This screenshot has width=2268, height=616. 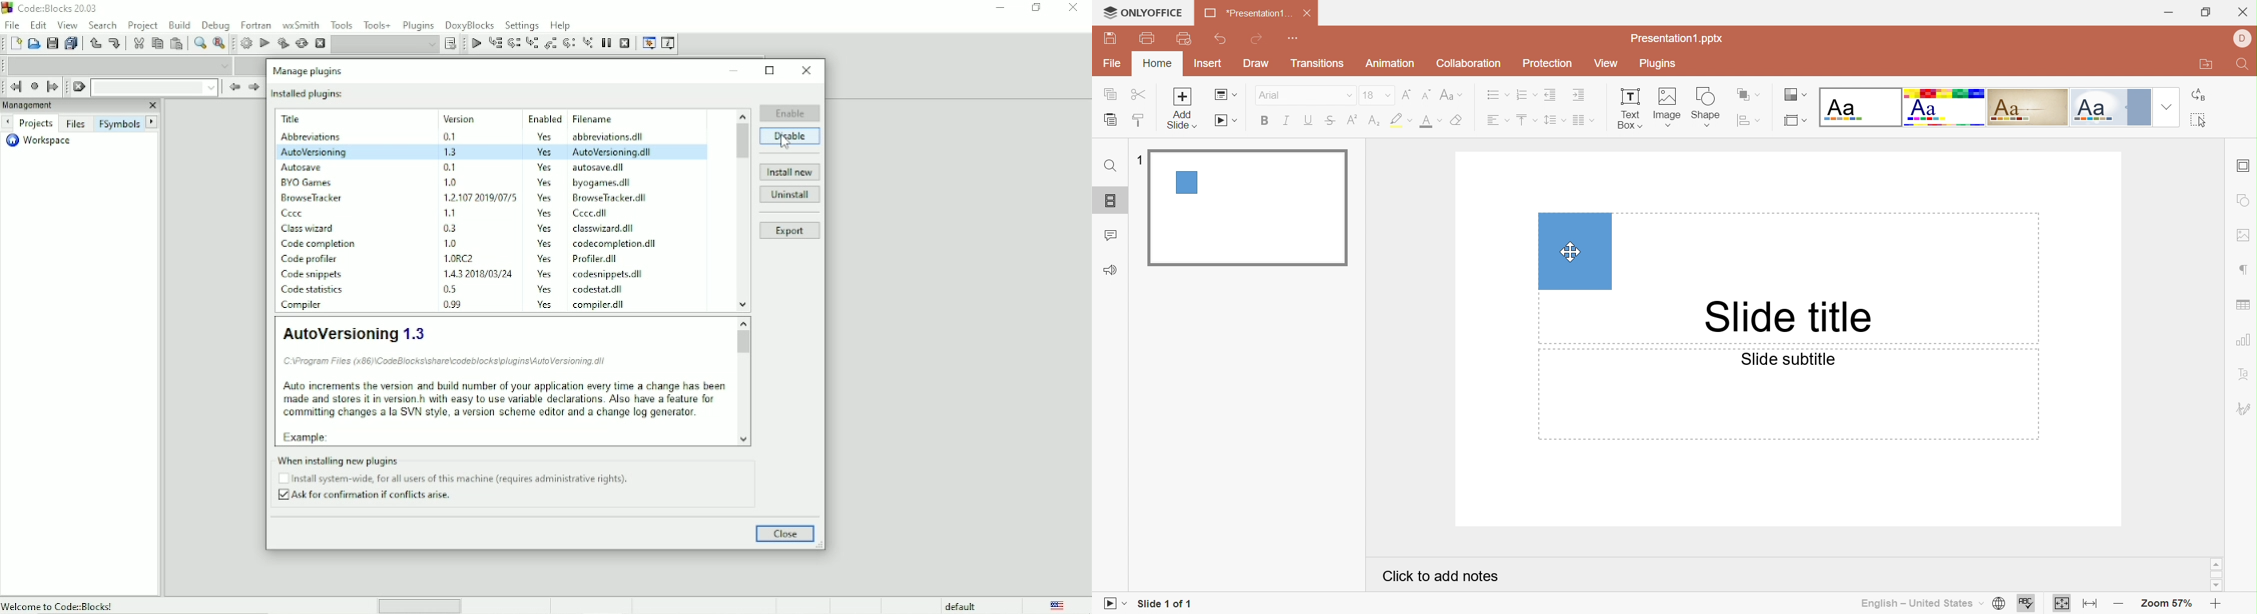 What do you see at coordinates (199, 43) in the screenshot?
I see `Find` at bounding box center [199, 43].